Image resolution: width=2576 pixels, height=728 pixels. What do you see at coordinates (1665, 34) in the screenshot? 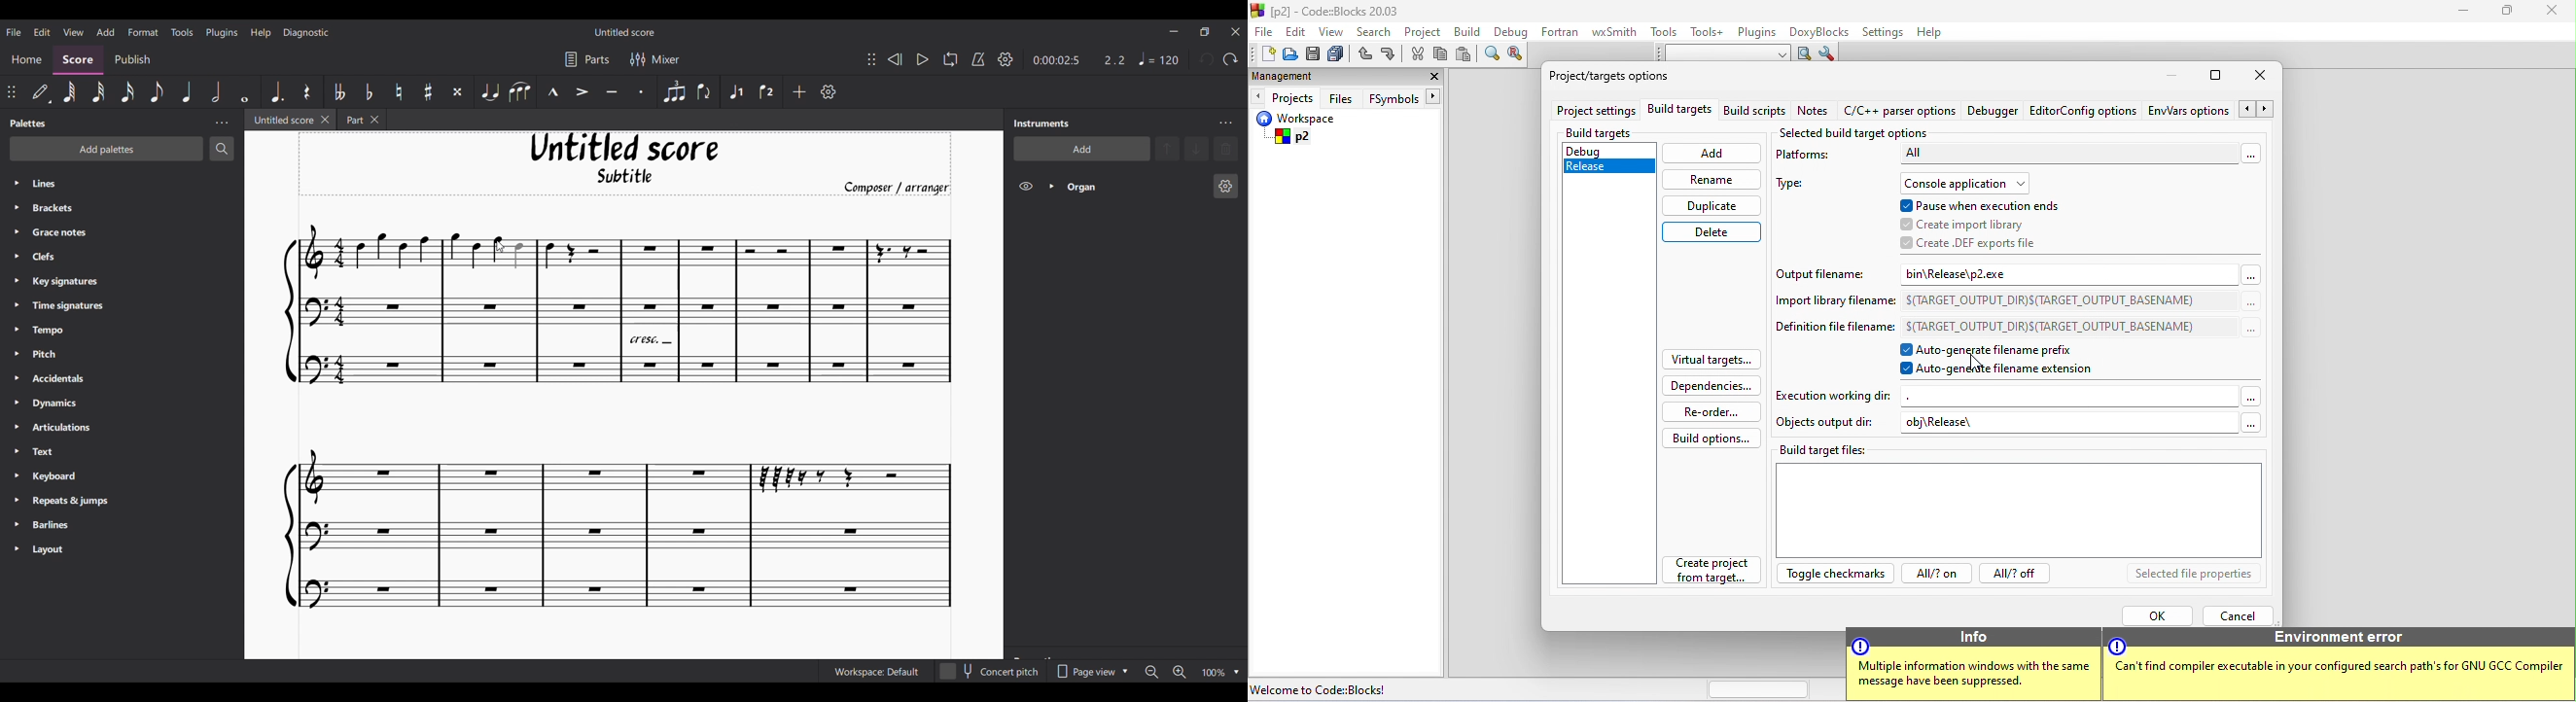
I see `tools` at bounding box center [1665, 34].